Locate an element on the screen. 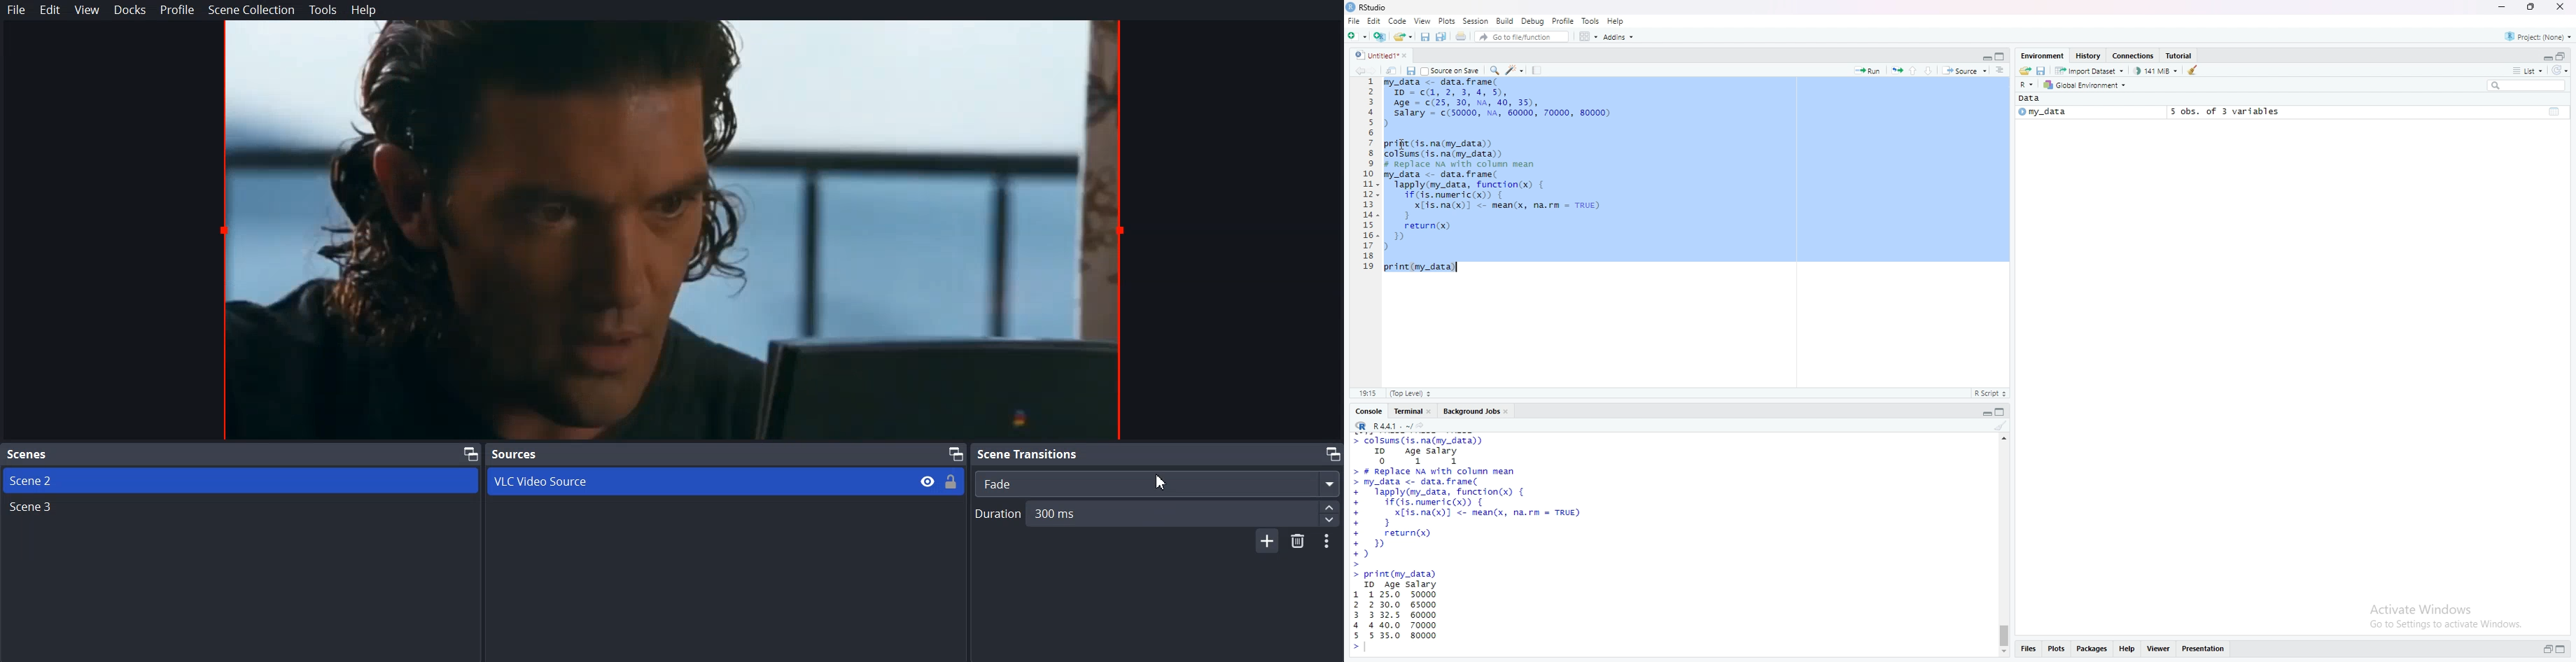 This screenshot has height=672, width=2576. rerun the previous code region is located at coordinates (1896, 71).